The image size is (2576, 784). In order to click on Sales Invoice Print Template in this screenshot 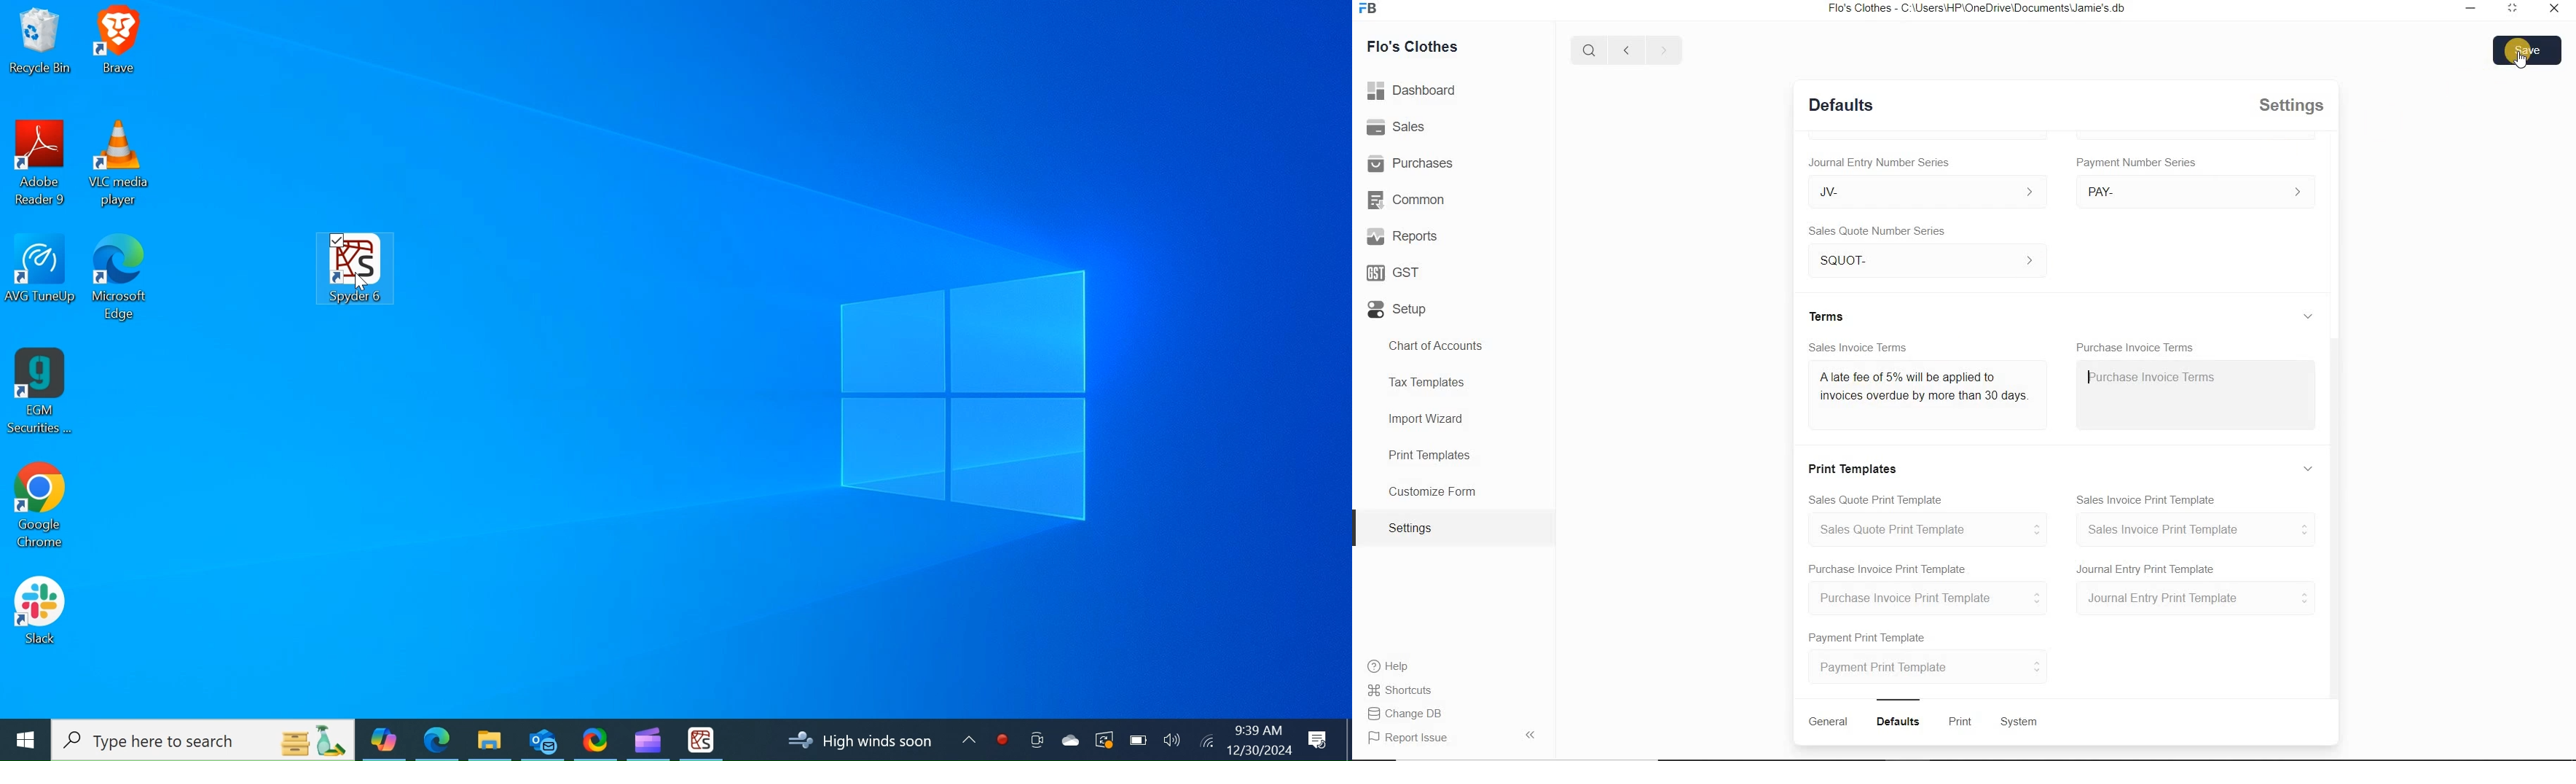, I will do `click(2196, 529)`.